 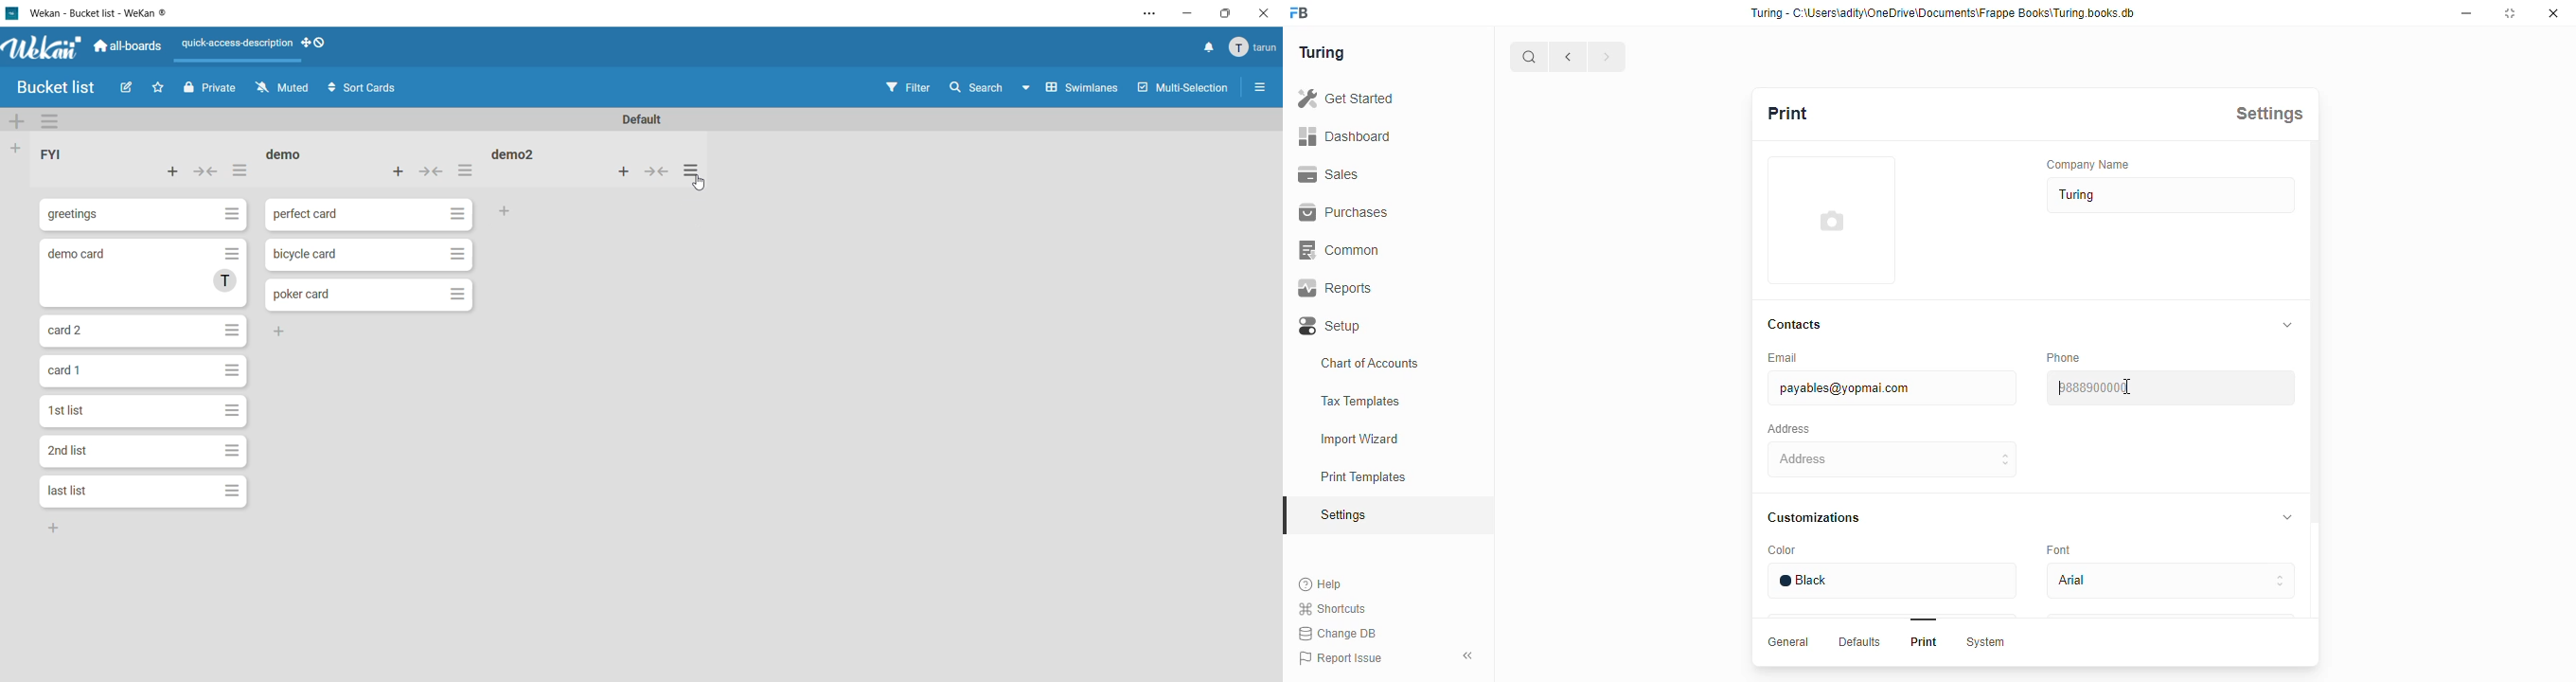 What do you see at coordinates (55, 529) in the screenshot?
I see `` at bounding box center [55, 529].